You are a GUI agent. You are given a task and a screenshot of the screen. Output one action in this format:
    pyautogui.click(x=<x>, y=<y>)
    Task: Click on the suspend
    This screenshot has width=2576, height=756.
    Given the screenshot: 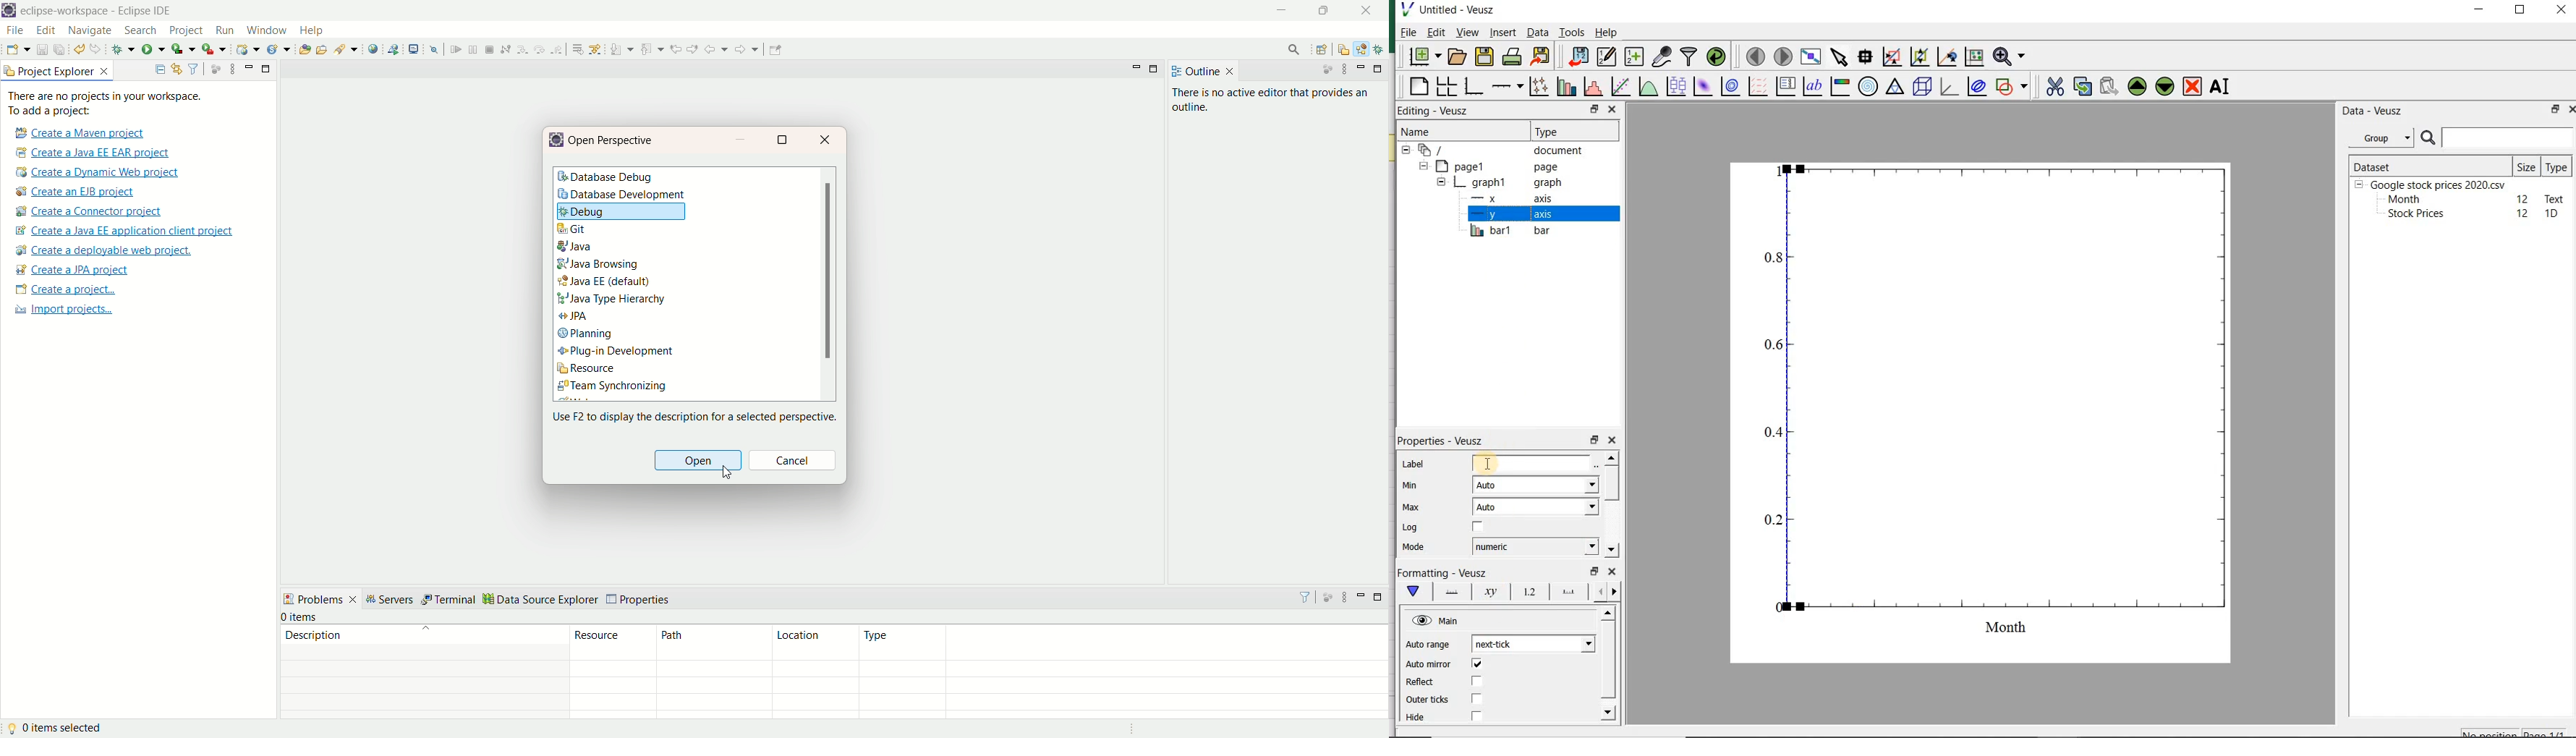 What is the action you would take?
    pyautogui.click(x=472, y=49)
    